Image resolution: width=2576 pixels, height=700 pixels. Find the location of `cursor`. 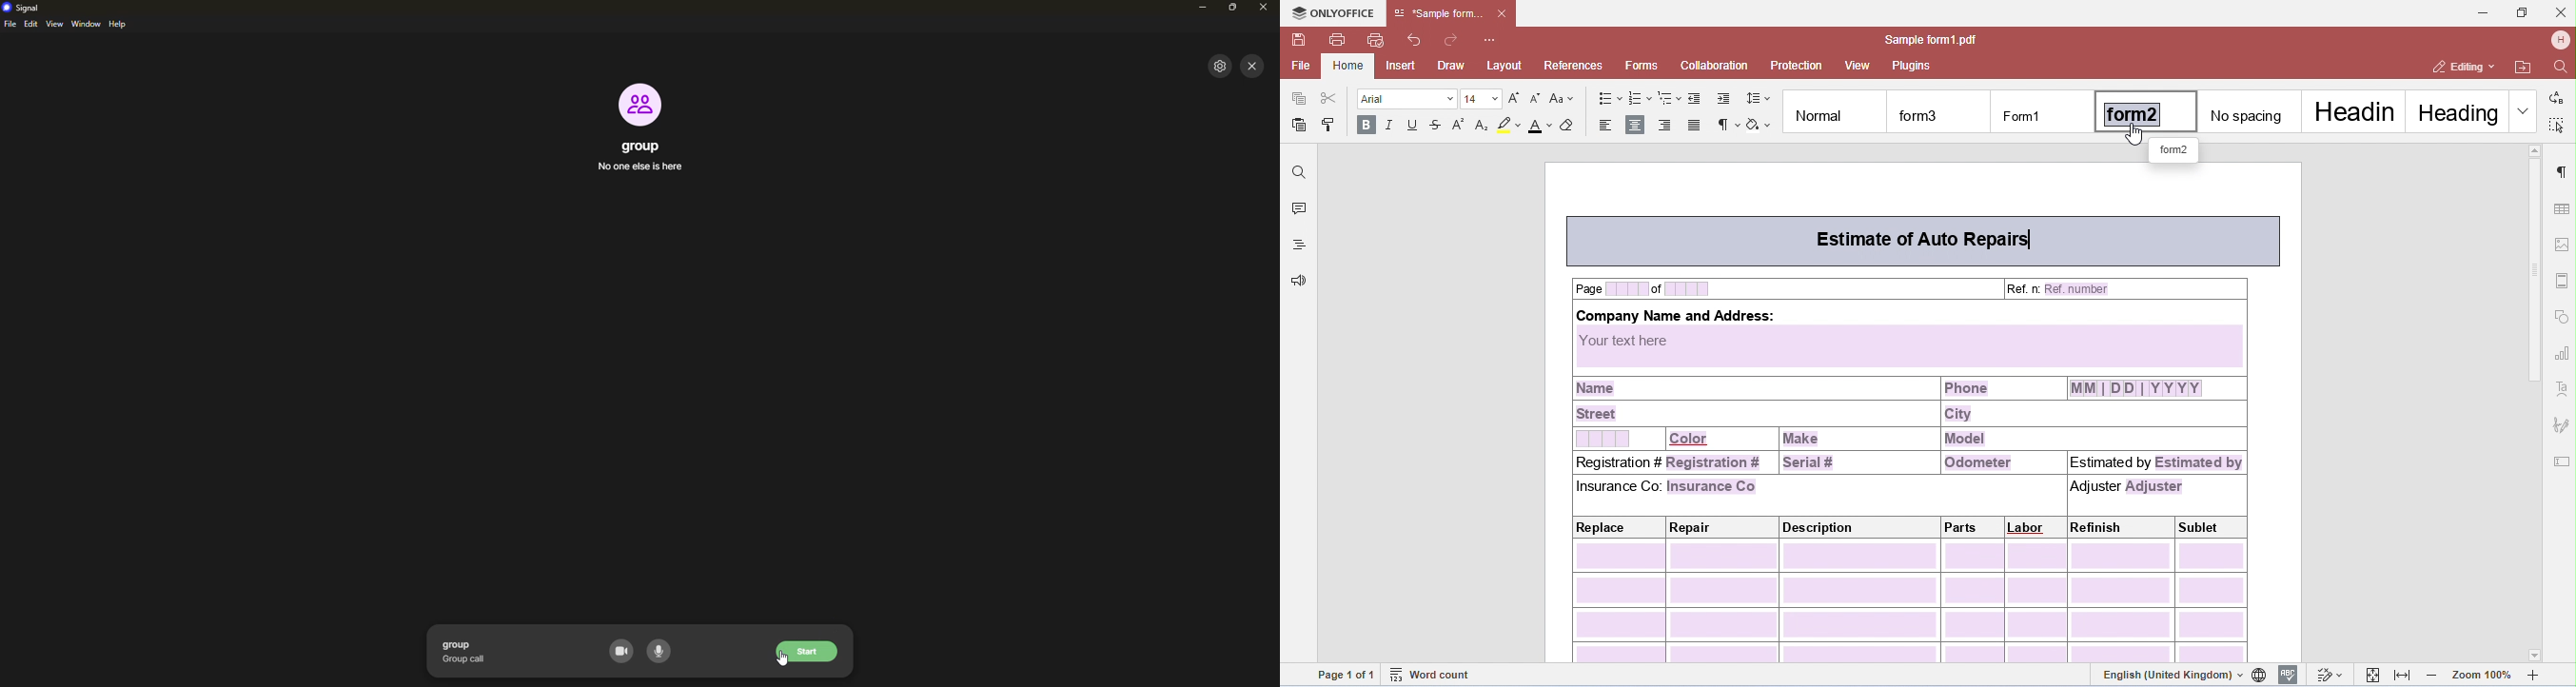

cursor is located at coordinates (781, 662).